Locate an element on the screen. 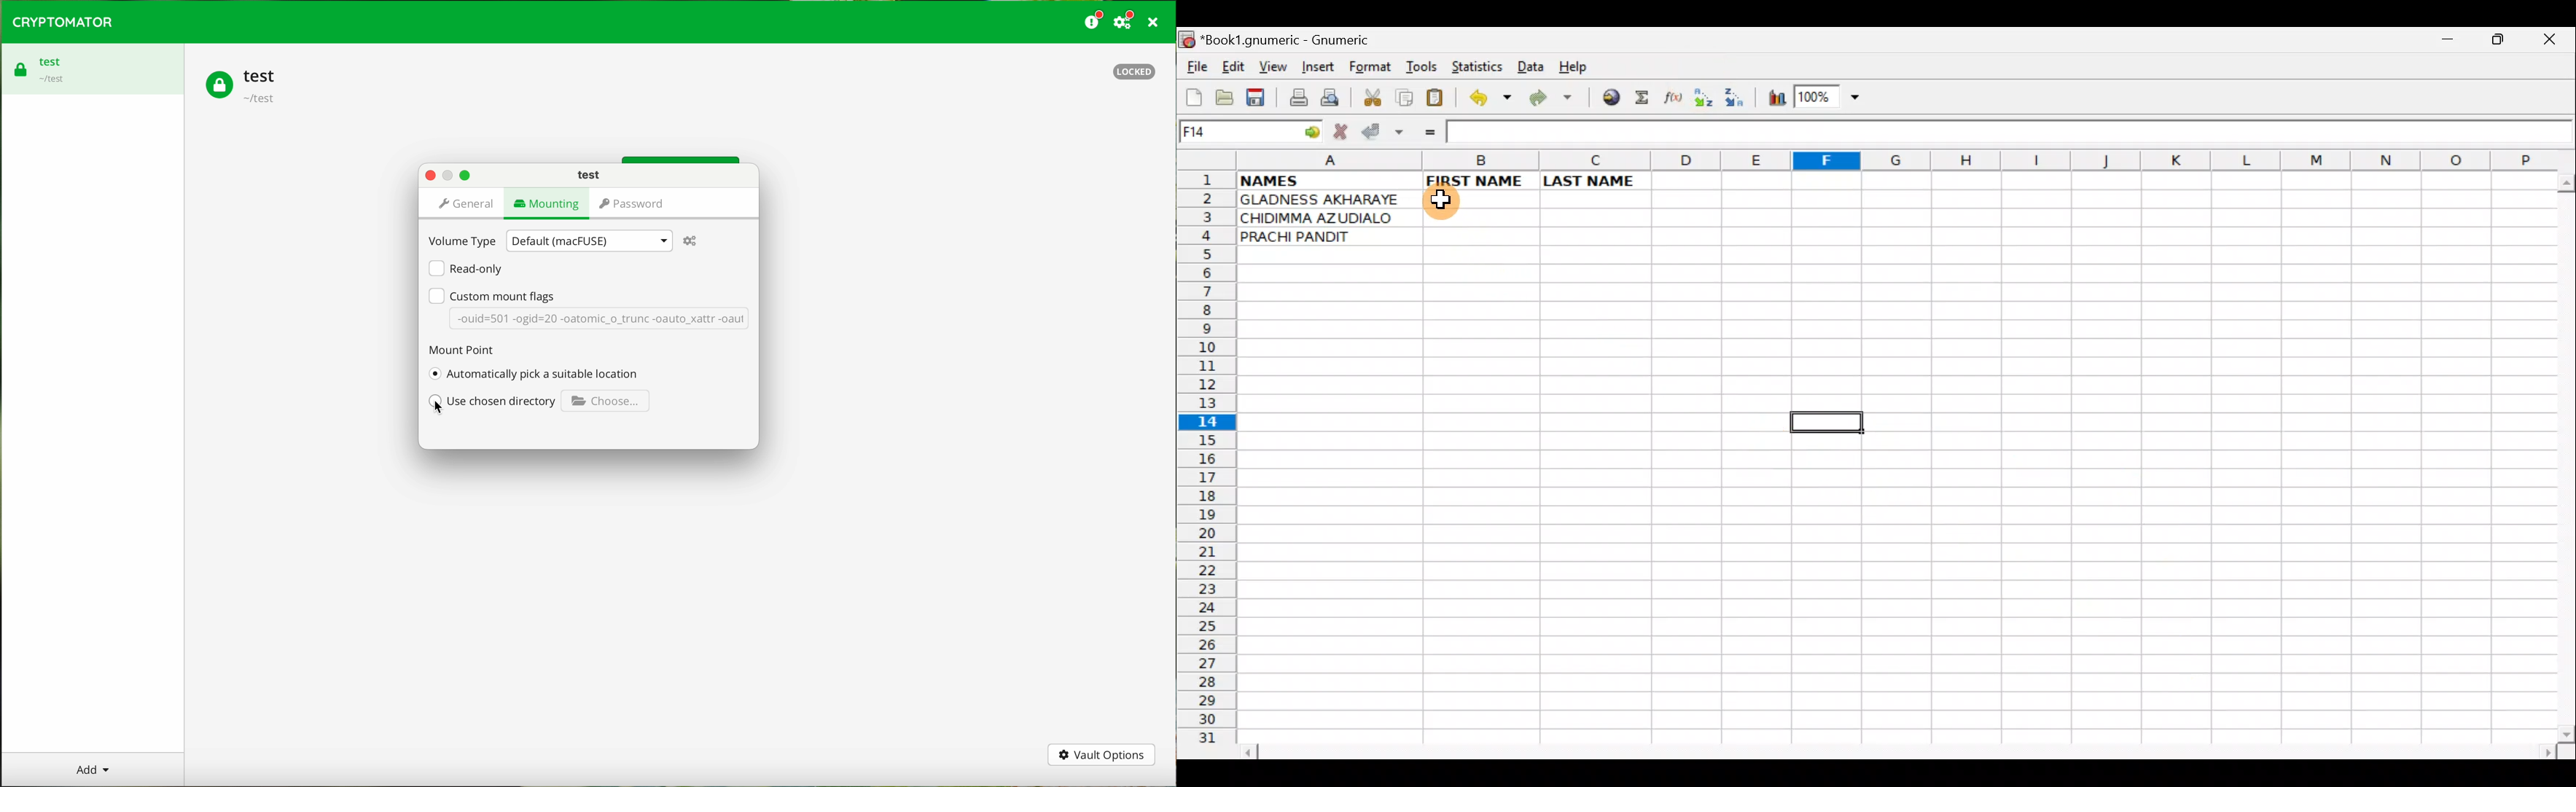  Sort Descending order is located at coordinates (1737, 101).